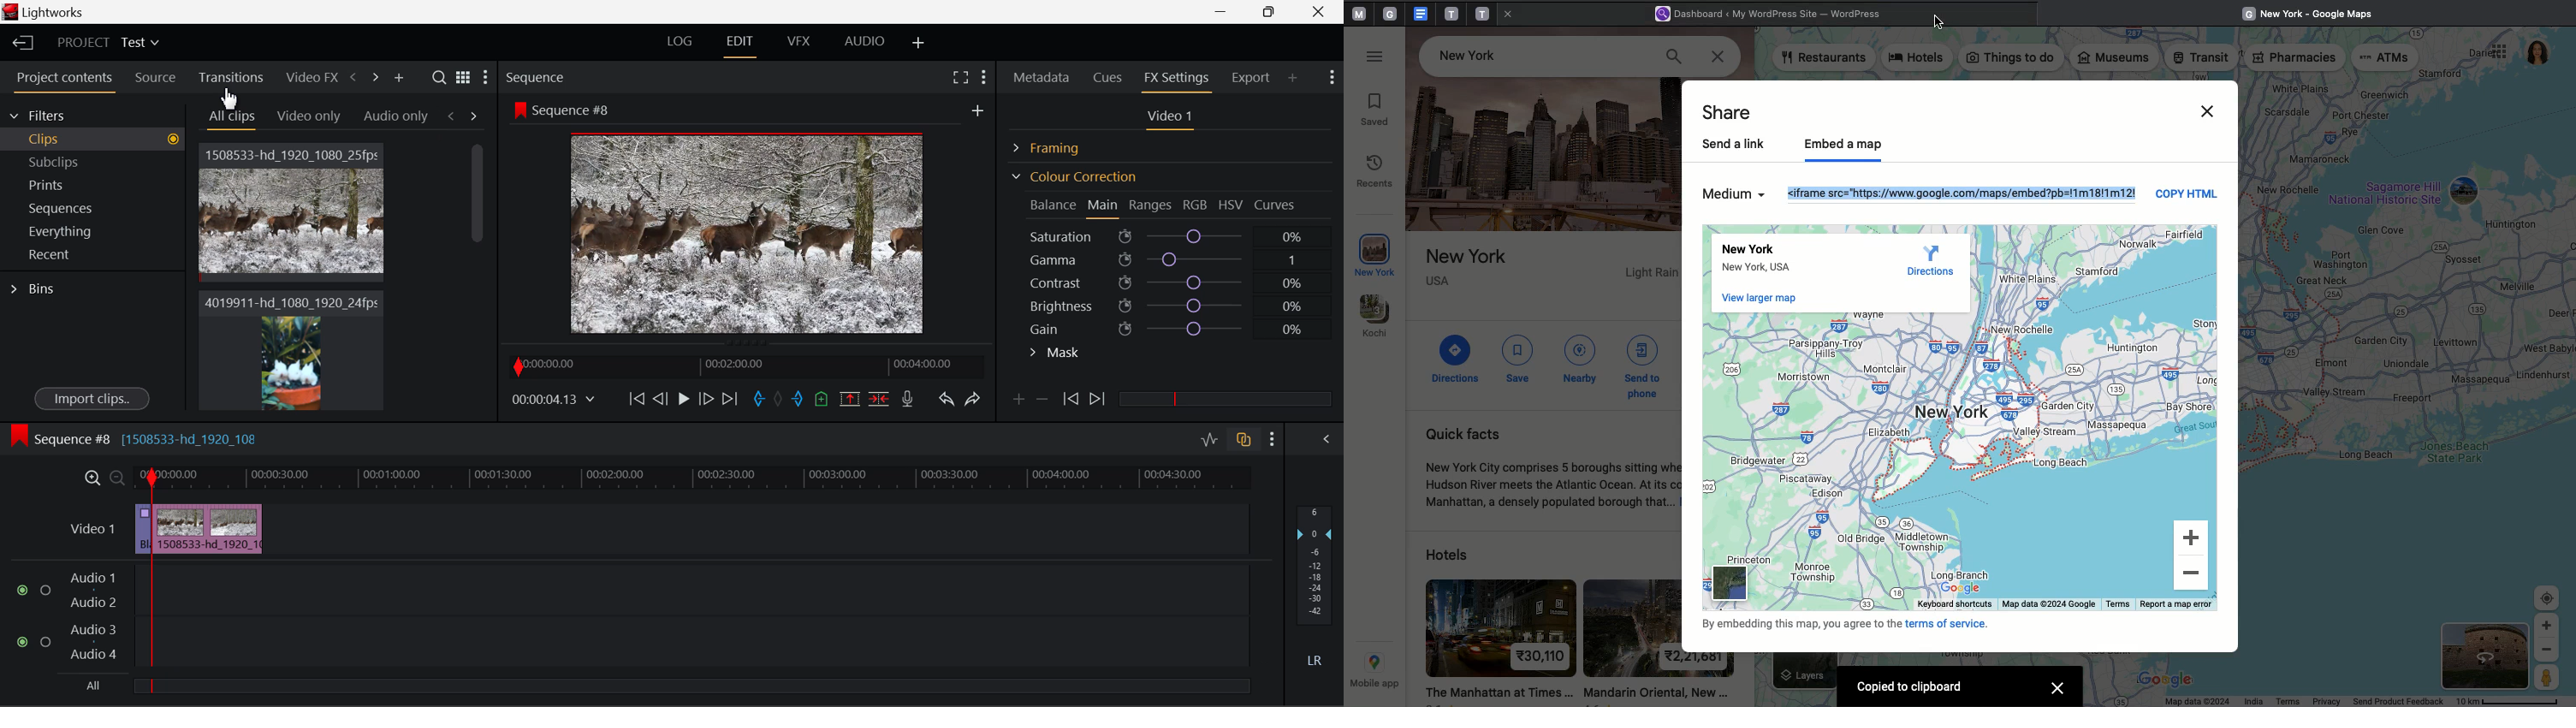 The width and height of the screenshot is (2576, 728). What do you see at coordinates (1377, 110) in the screenshot?
I see `Saved` at bounding box center [1377, 110].